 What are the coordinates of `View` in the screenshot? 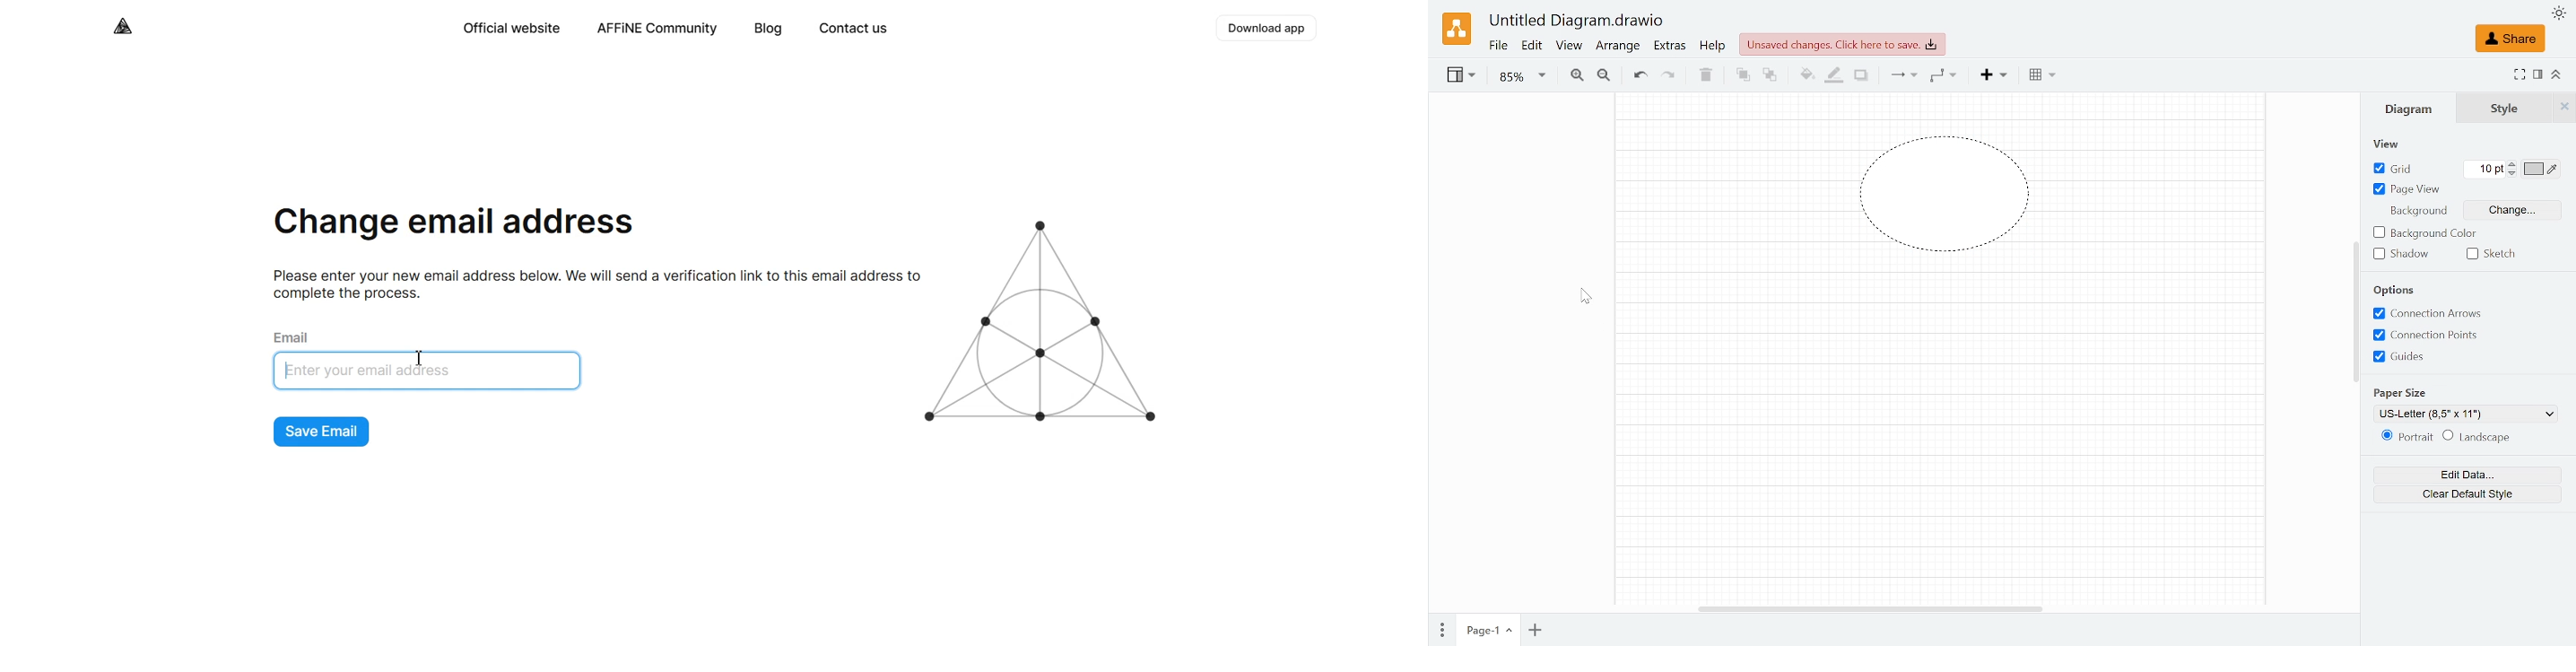 It's located at (1463, 77).